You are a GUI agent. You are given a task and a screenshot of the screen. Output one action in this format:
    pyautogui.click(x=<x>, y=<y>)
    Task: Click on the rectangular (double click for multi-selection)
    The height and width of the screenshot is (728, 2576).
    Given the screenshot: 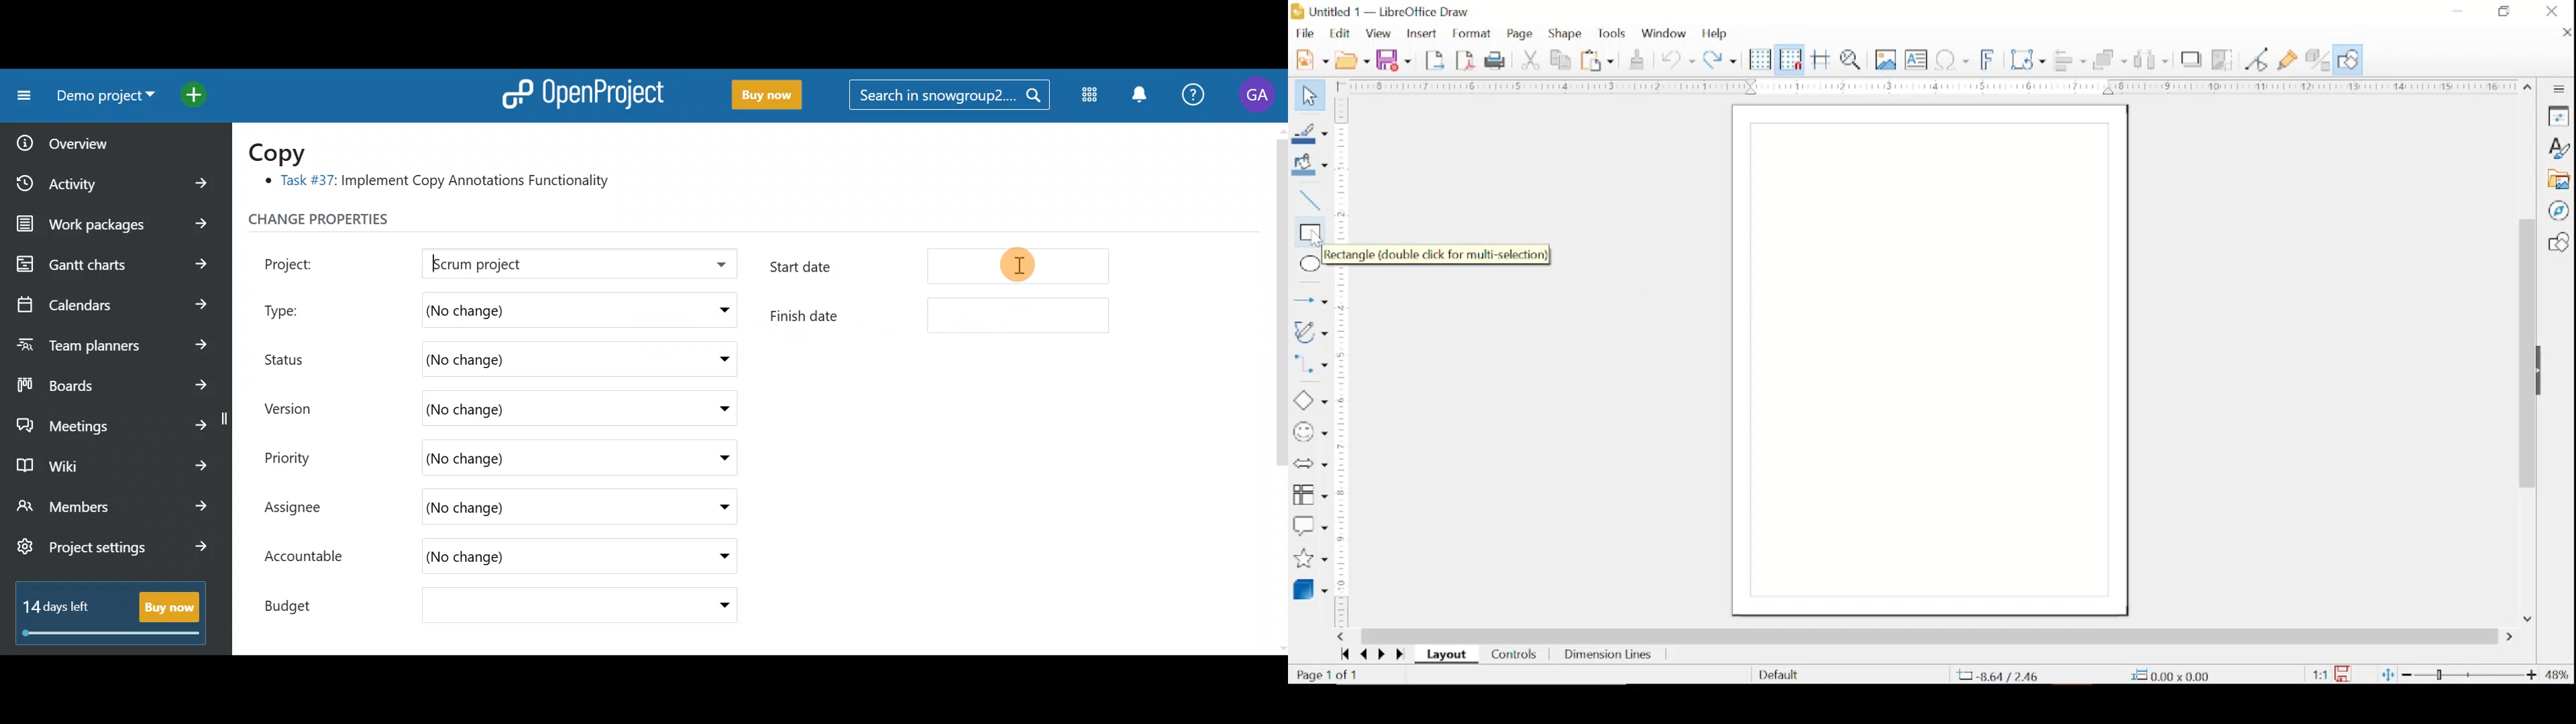 What is the action you would take?
    pyautogui.click(x=1442, y=255)
    